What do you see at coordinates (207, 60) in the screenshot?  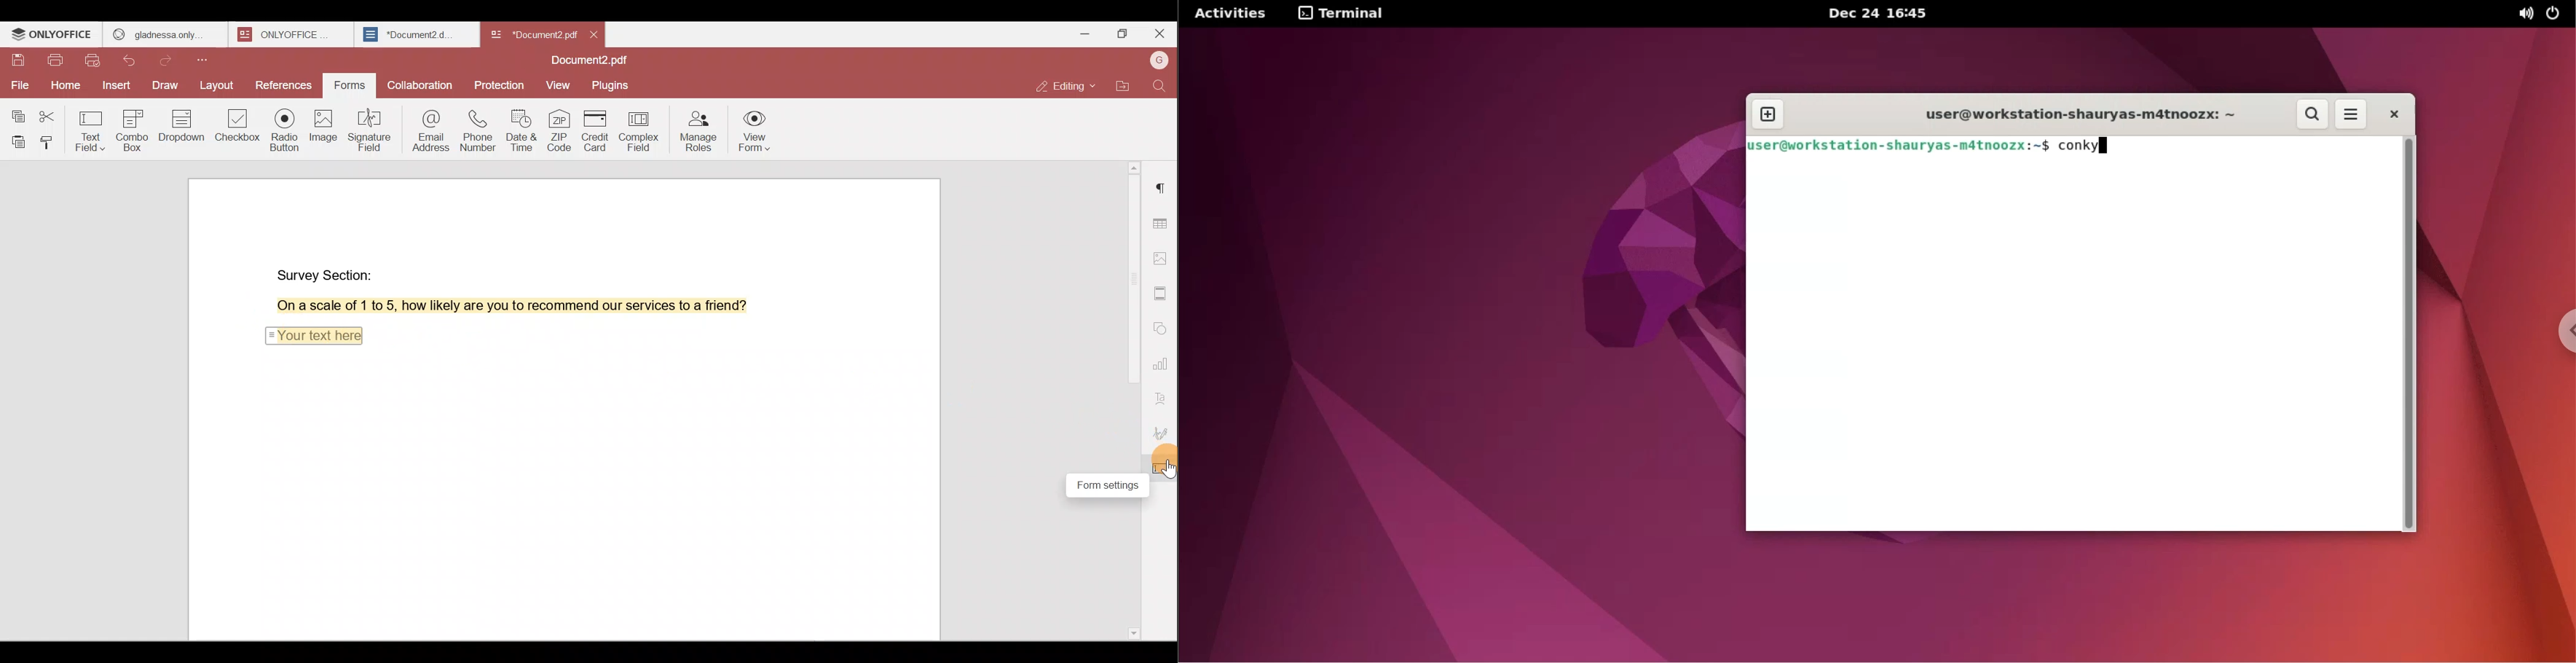 I see `Customize quick access toolbar` at bounding box center [207, 60].